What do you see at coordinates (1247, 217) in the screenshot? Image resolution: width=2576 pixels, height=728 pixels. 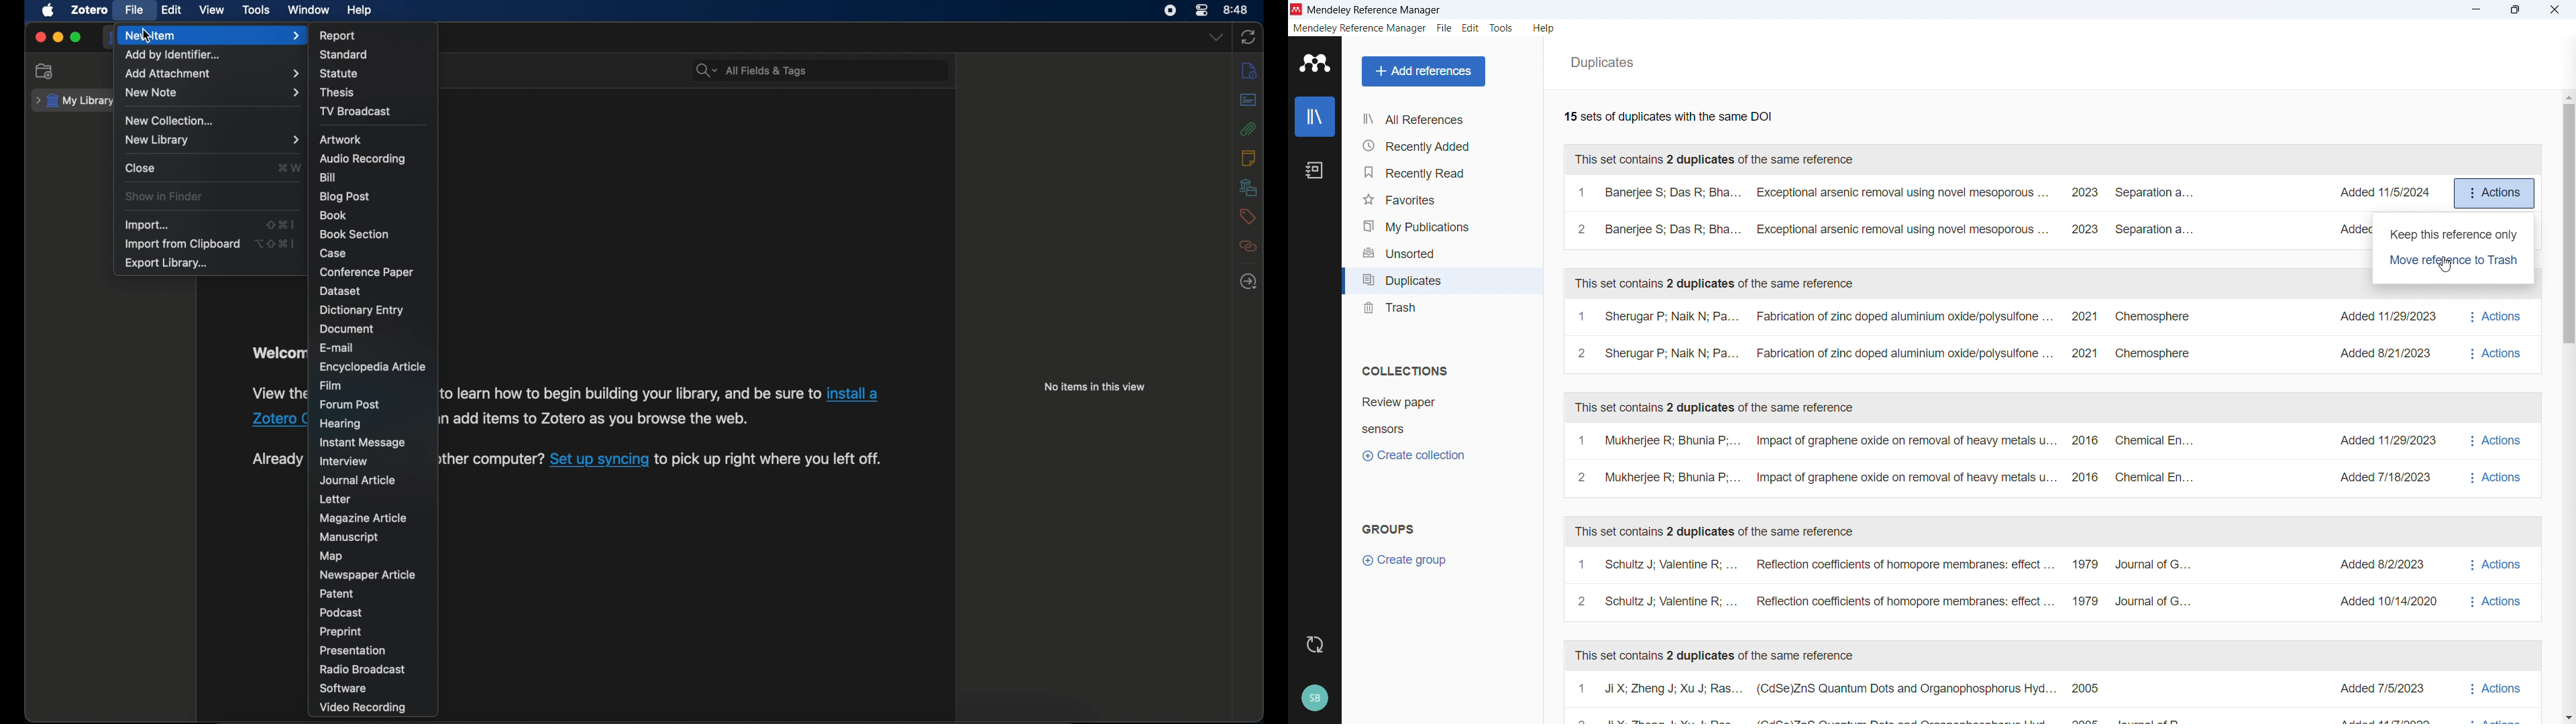 I see `tags` at bounding box center [1247, 217].